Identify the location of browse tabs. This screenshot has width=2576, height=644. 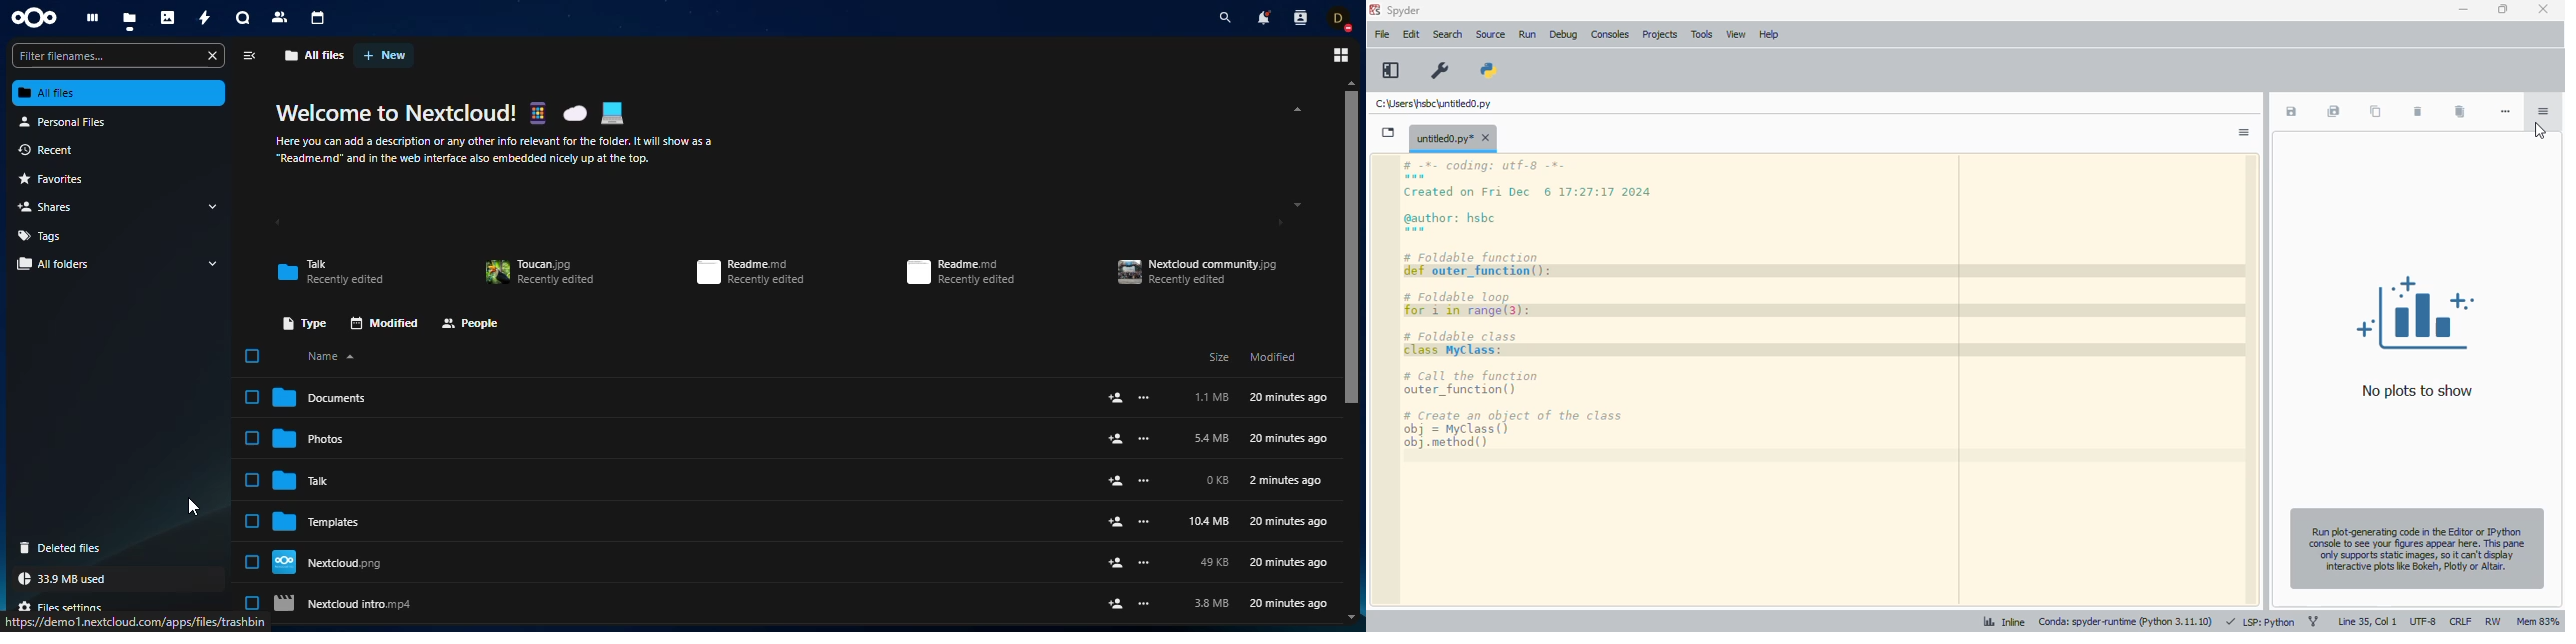
(1389, 133).